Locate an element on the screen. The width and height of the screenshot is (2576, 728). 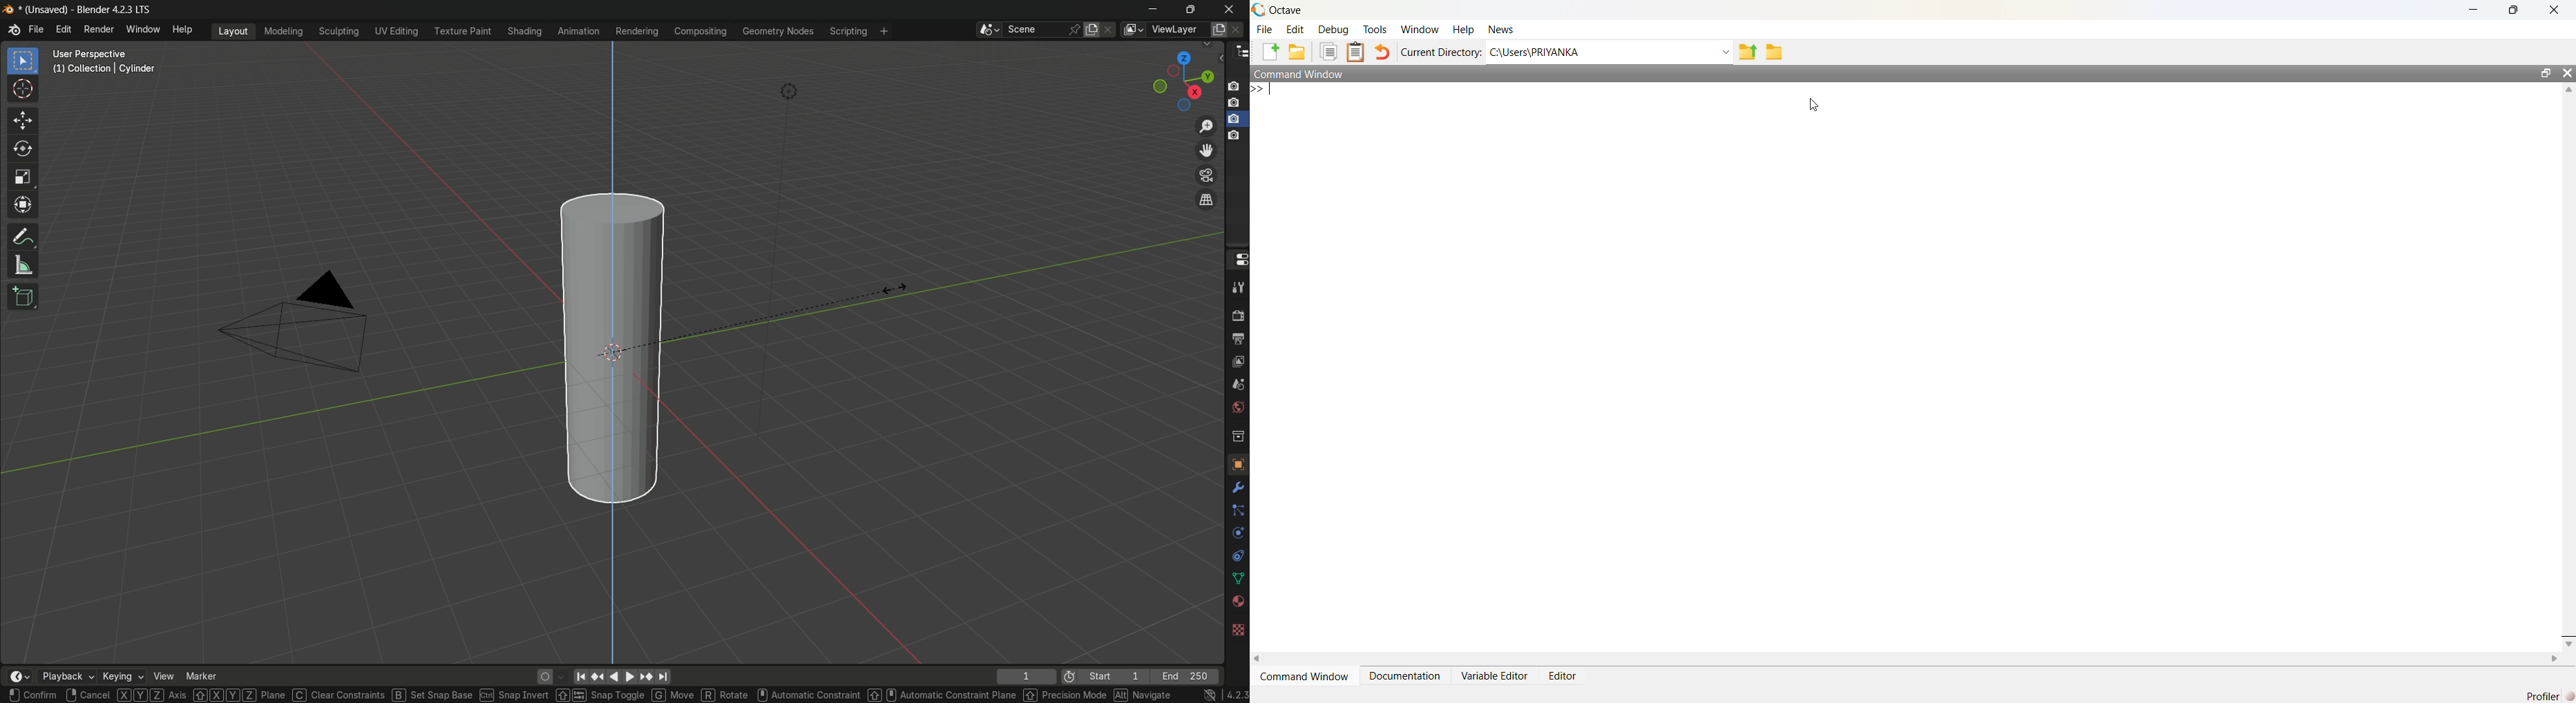
close is located at coordinates (2567, 73).